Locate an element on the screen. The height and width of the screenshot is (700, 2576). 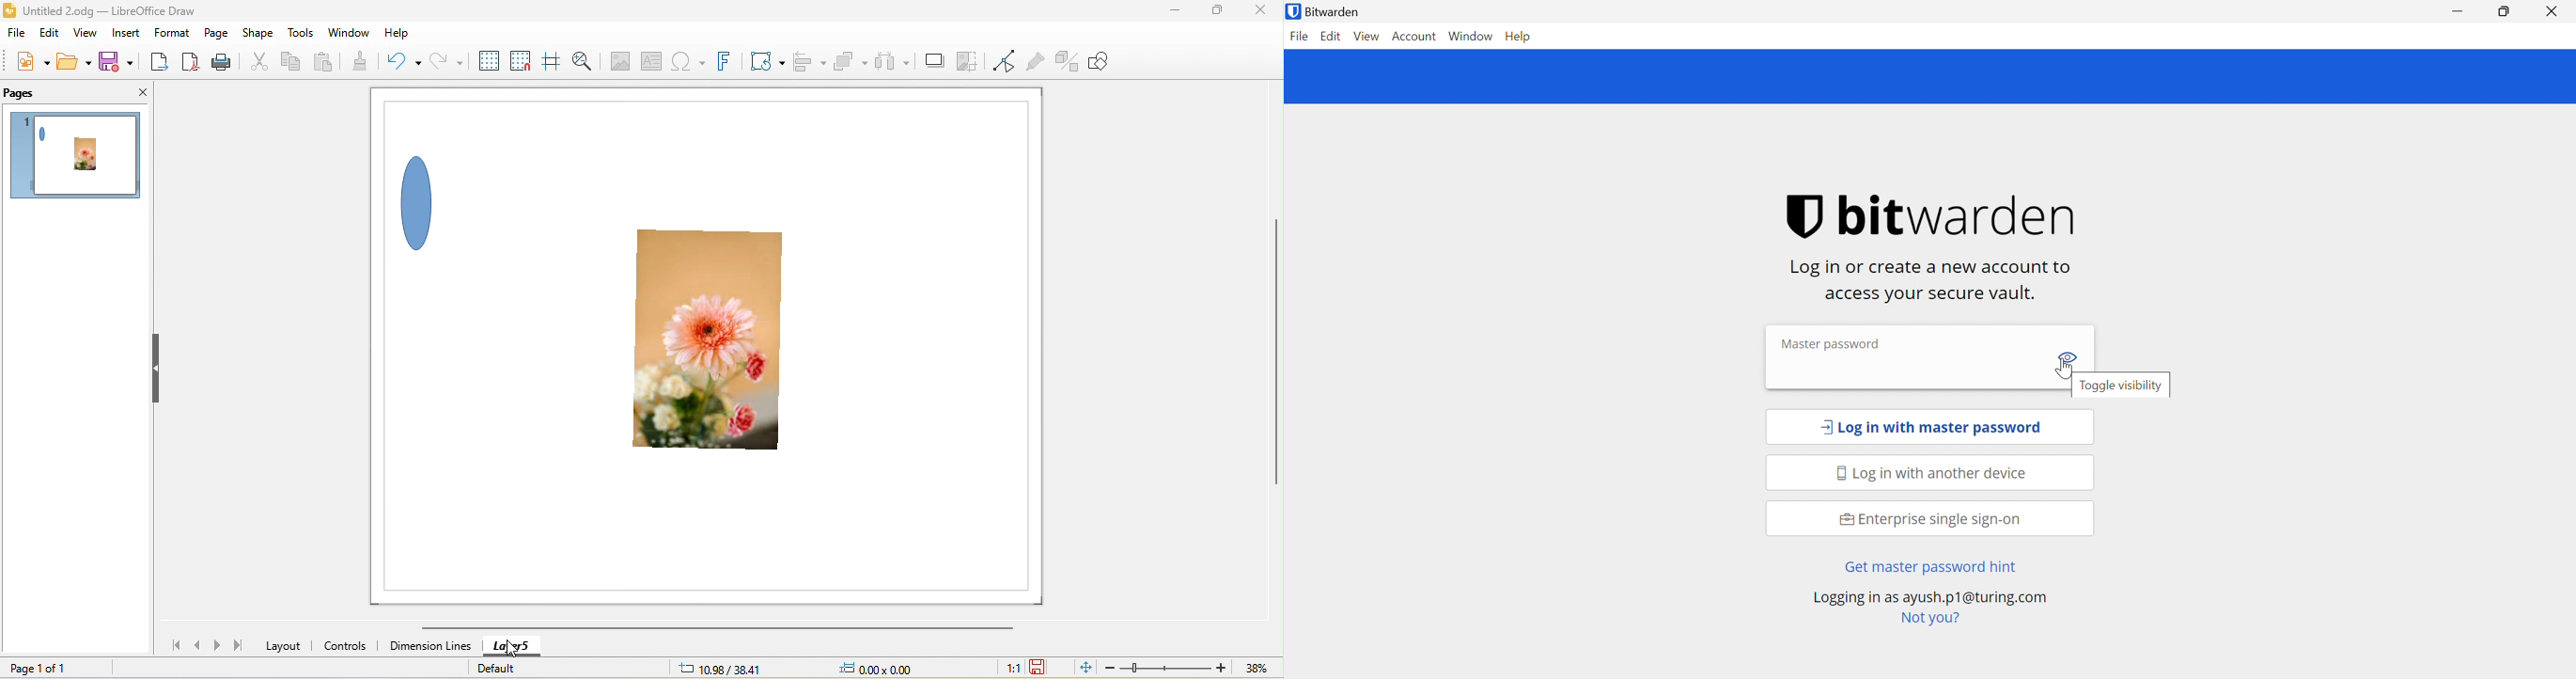
format is located at coordinates (173, 33).